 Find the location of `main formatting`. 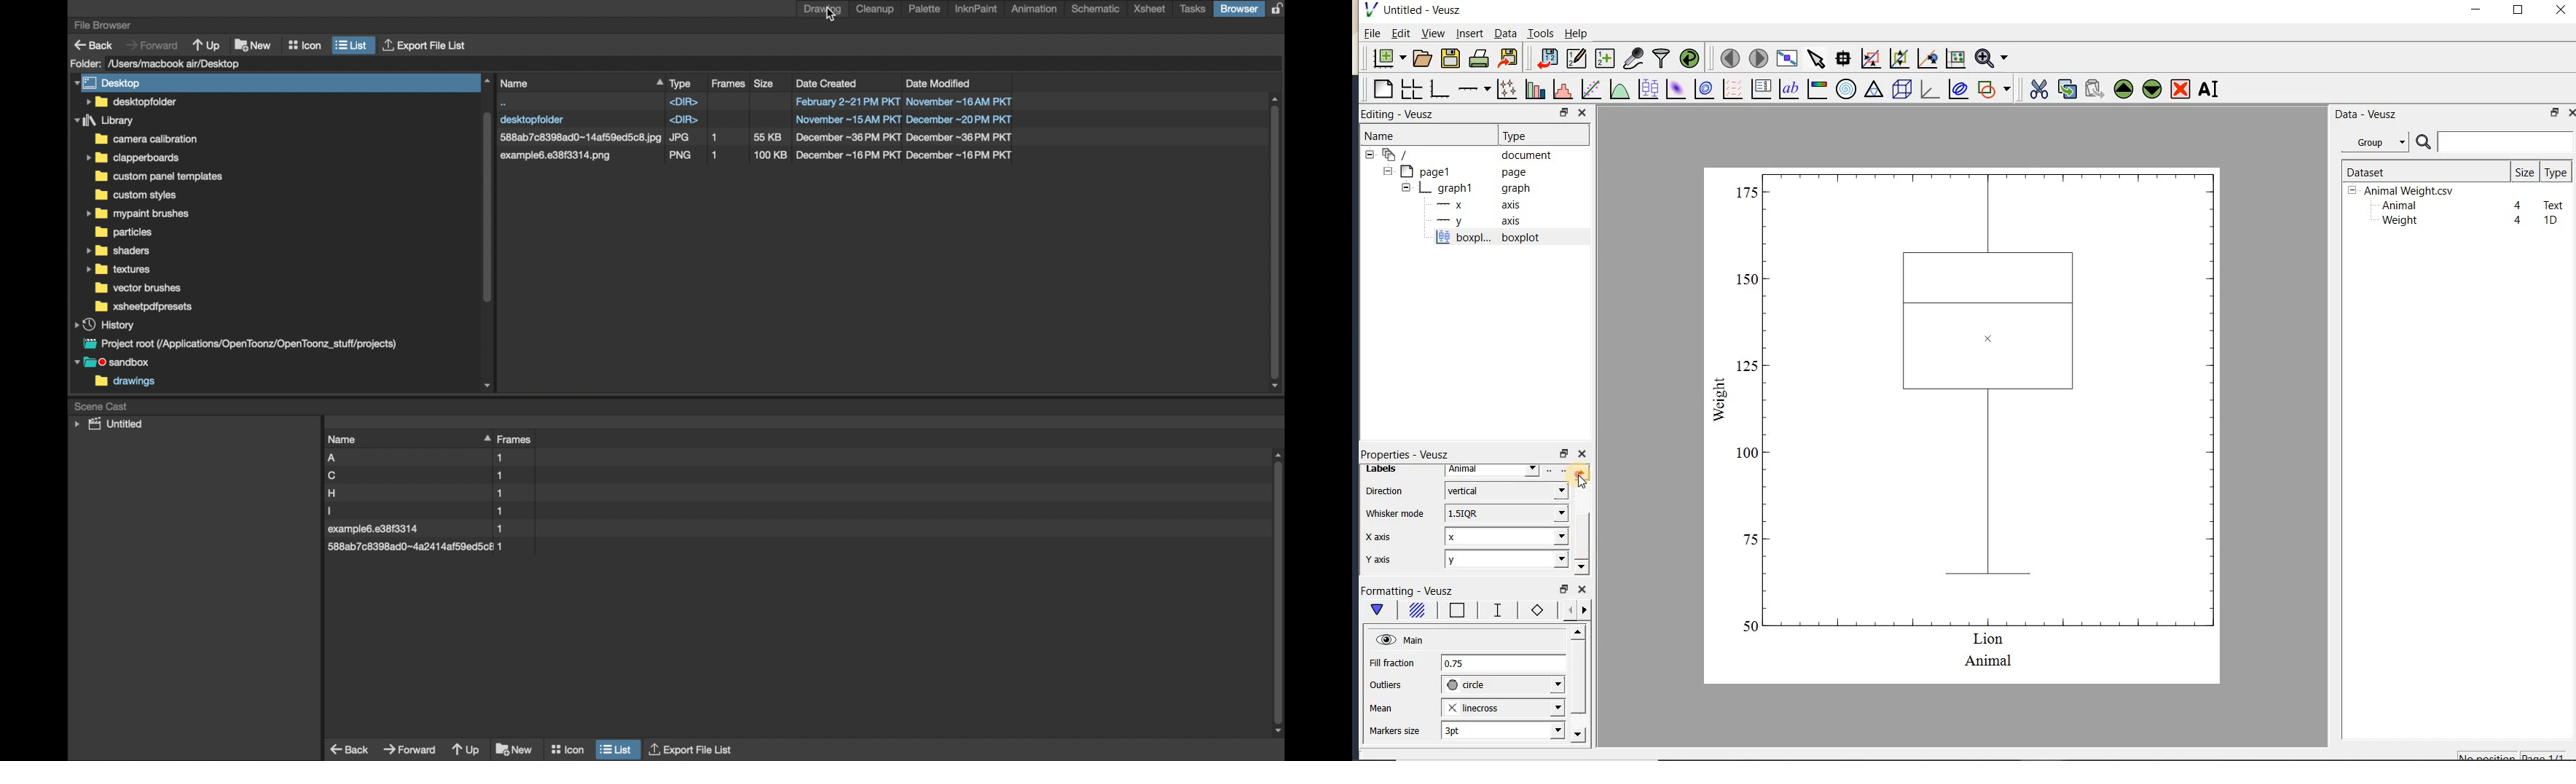

main formatting is located at coordinates (1377, 612).